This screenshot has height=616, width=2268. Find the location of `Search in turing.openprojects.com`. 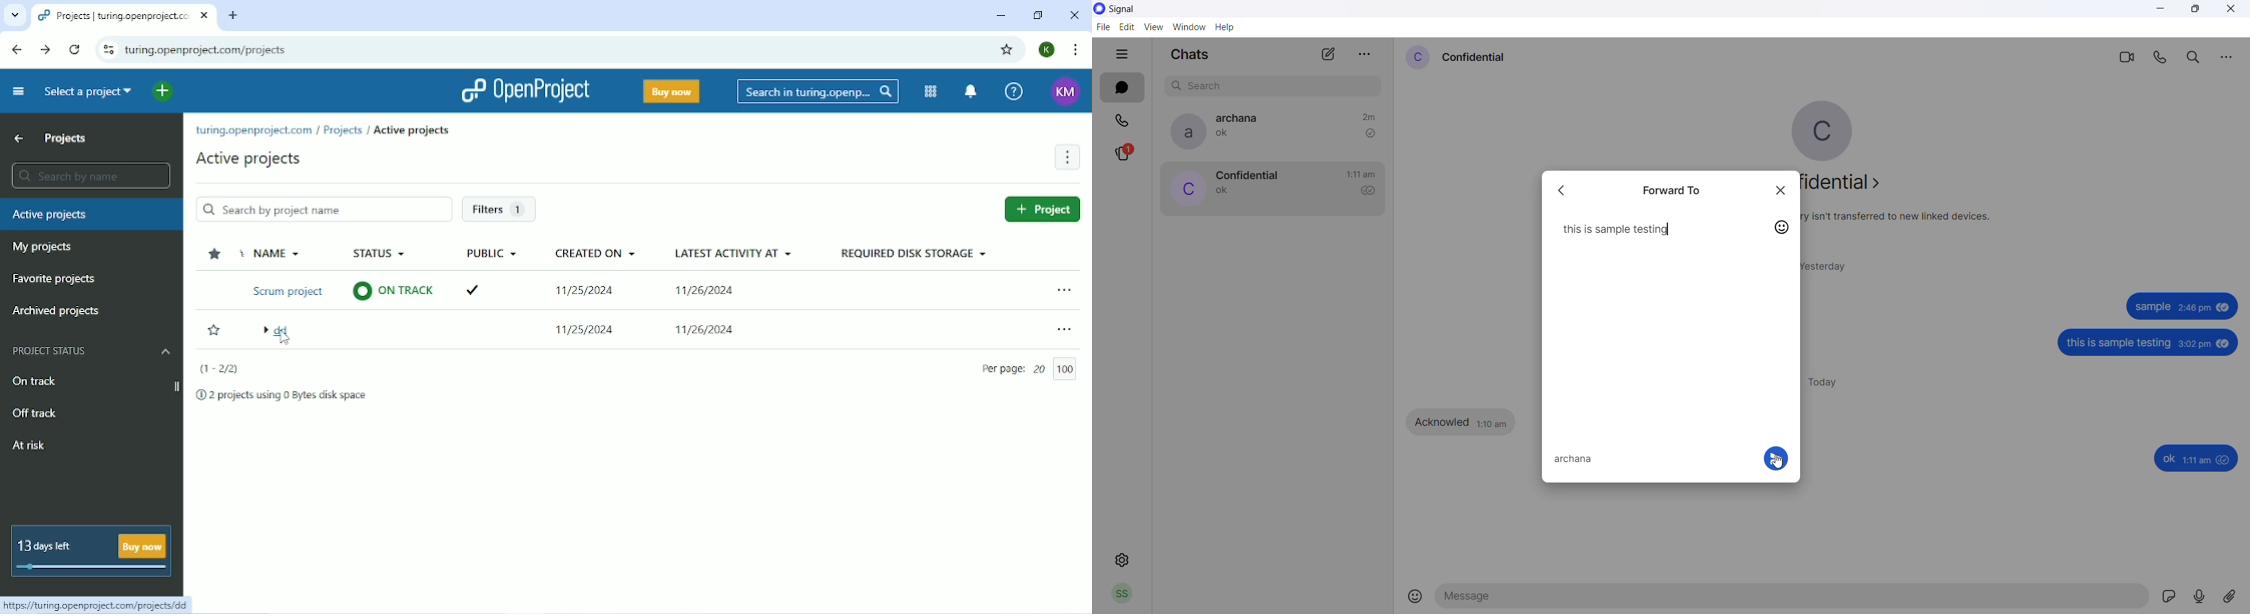

Search in turing.openprojects.com is located at coordinates (818, 92).